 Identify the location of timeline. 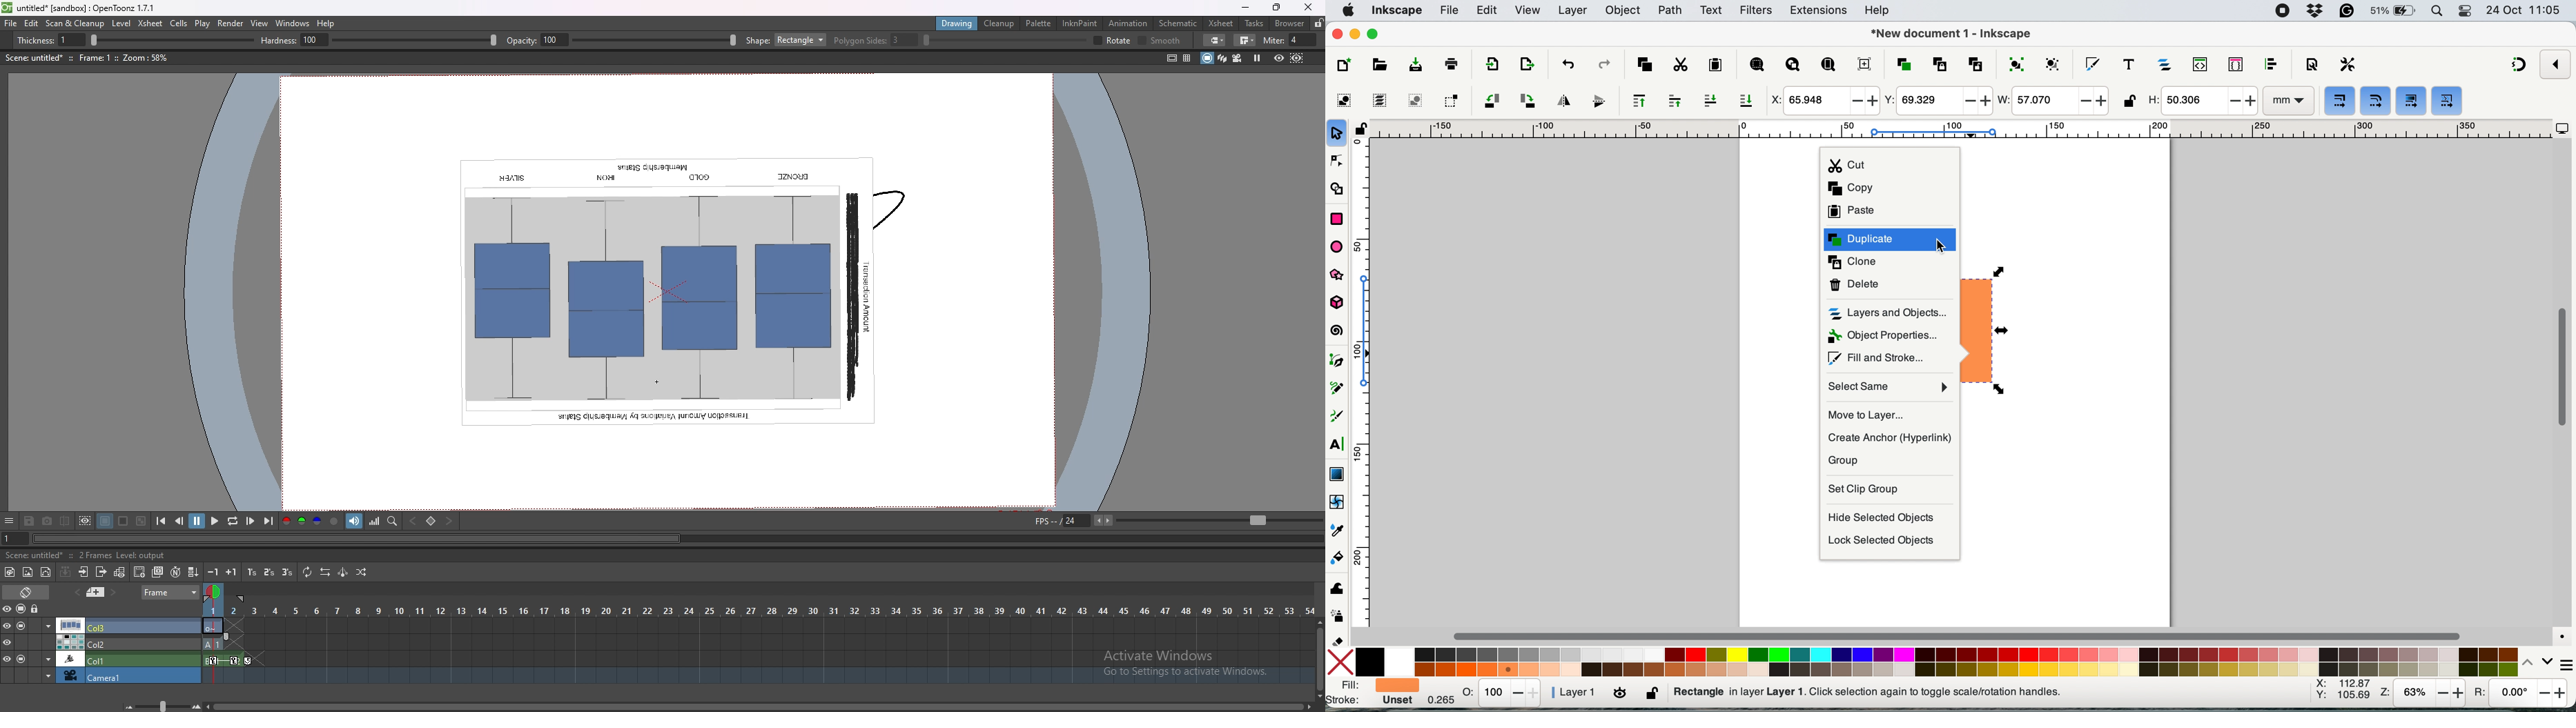
(757, 660).